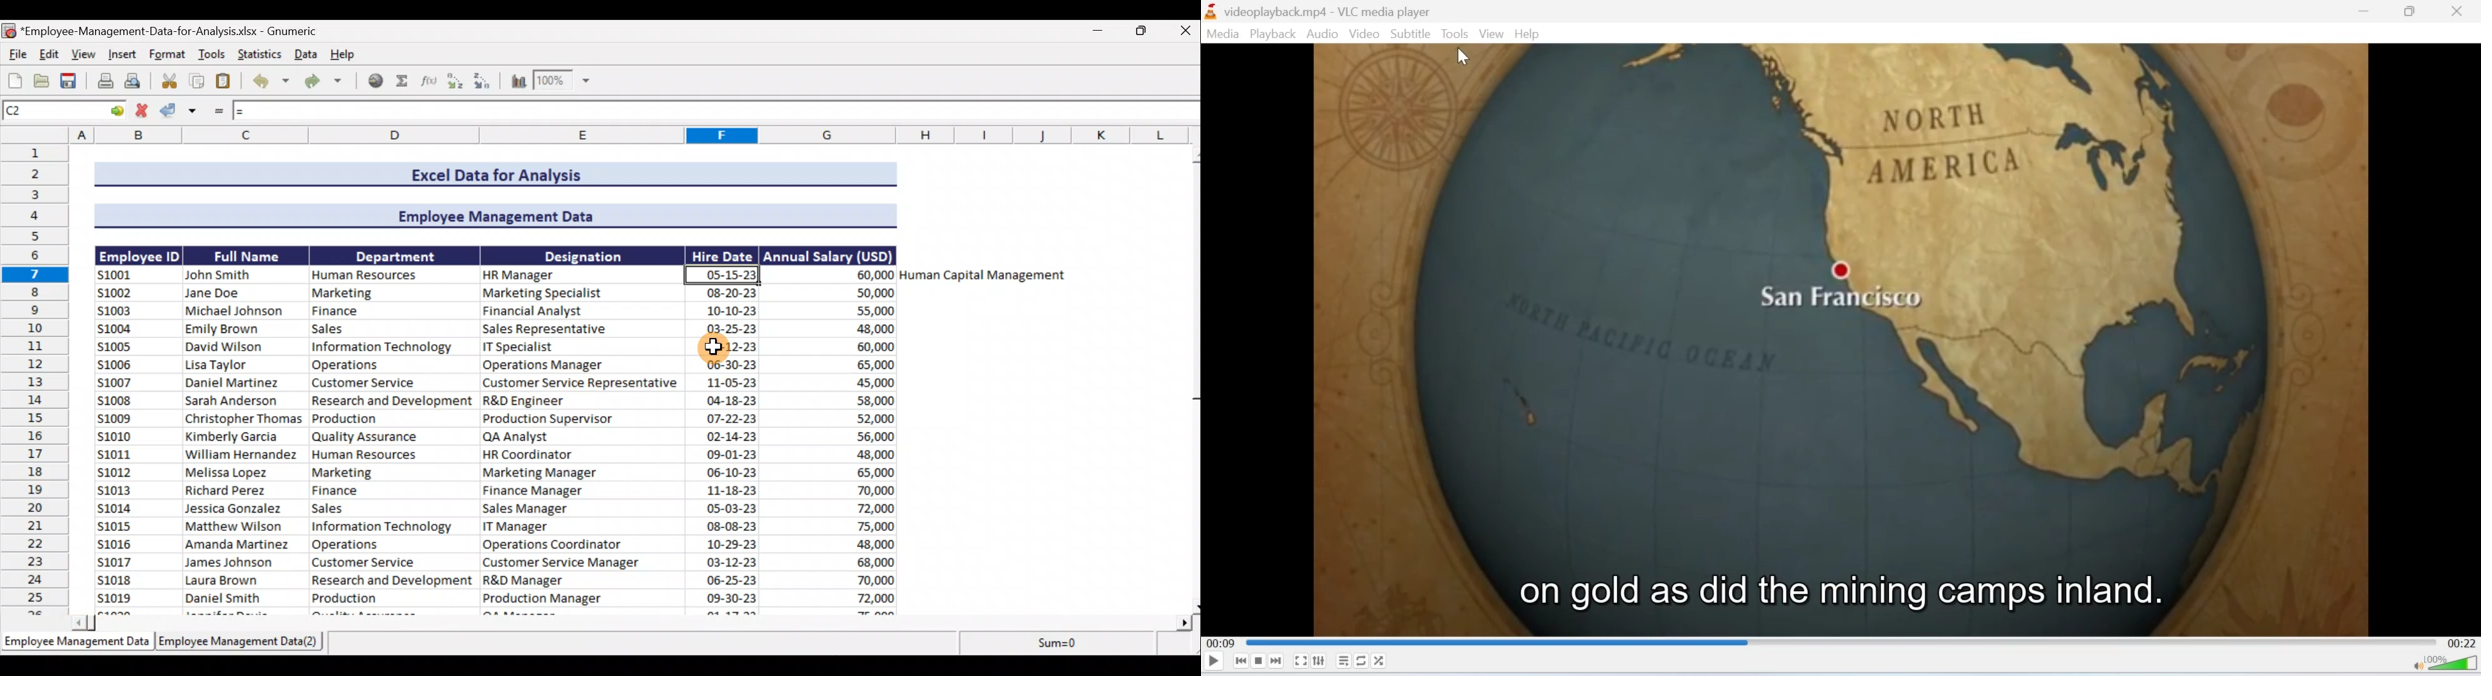 The width and height of the screenshot is (2492, 700). What do you see at coordinates (227, 83) in the screenshot?
I see `Paste clipboard` at bounding box center [227, 83].